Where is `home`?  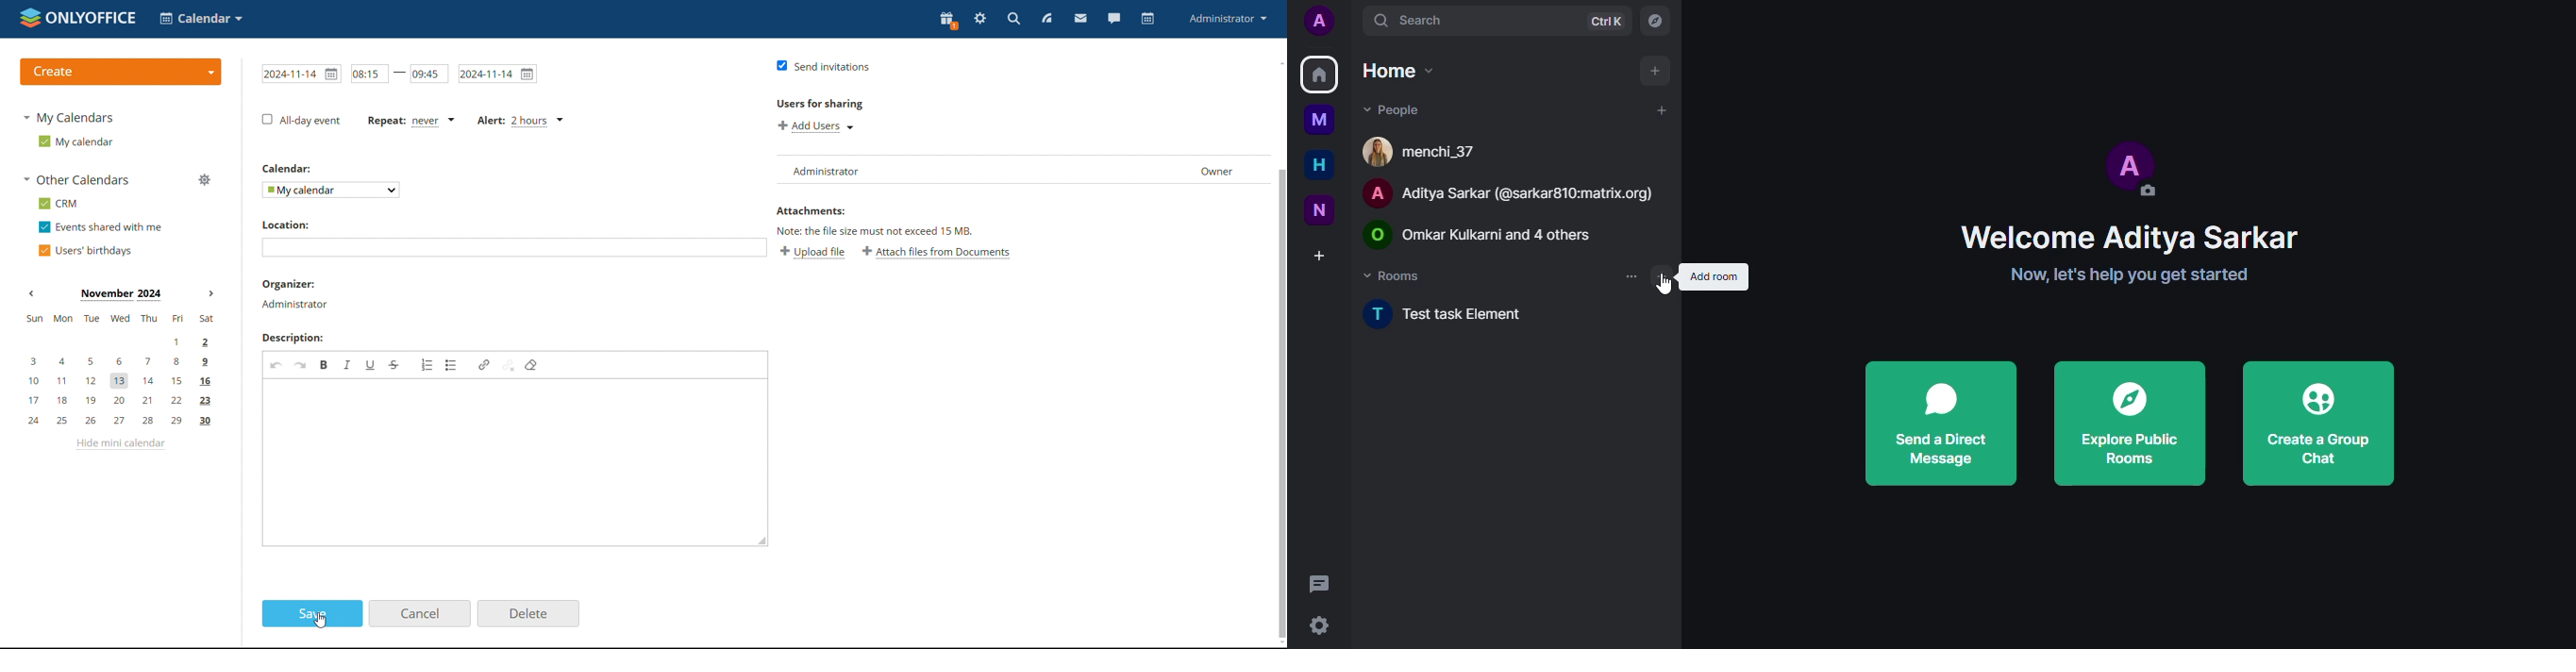 home is located at coordinates (1397, 71).